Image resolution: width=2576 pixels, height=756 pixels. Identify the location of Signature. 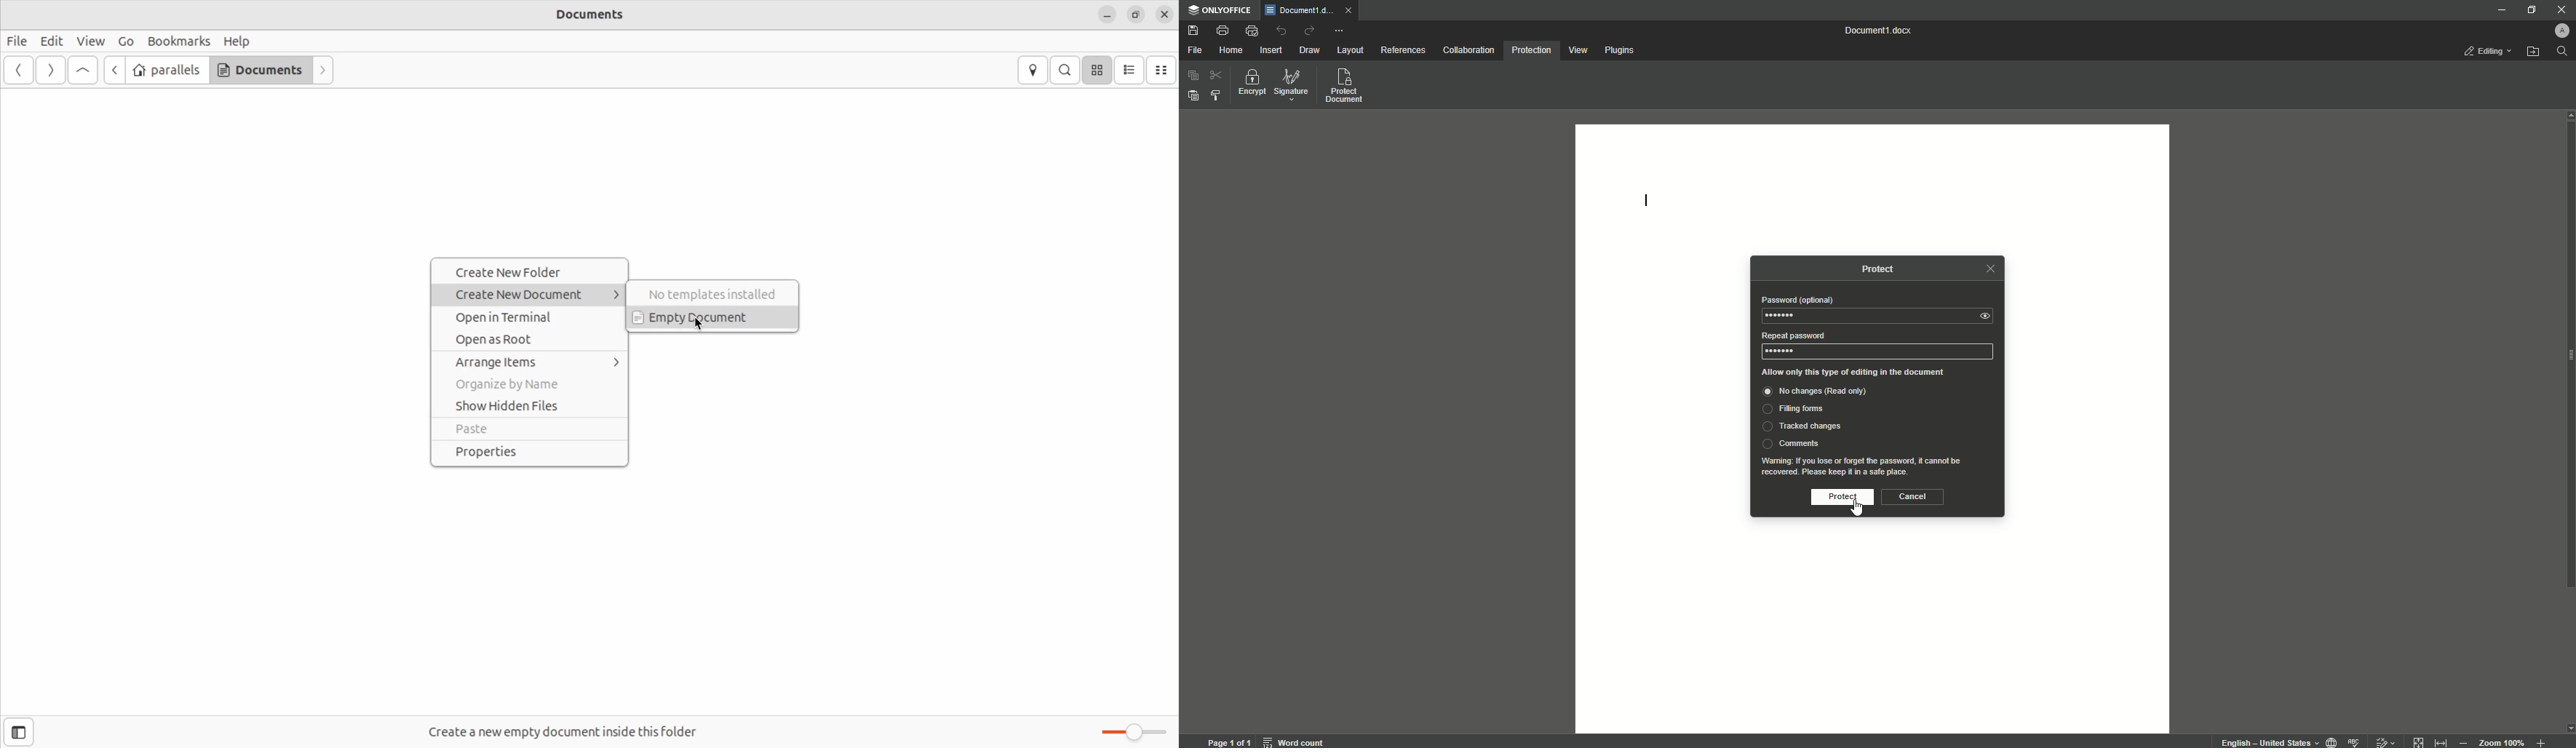
(1292, 85).